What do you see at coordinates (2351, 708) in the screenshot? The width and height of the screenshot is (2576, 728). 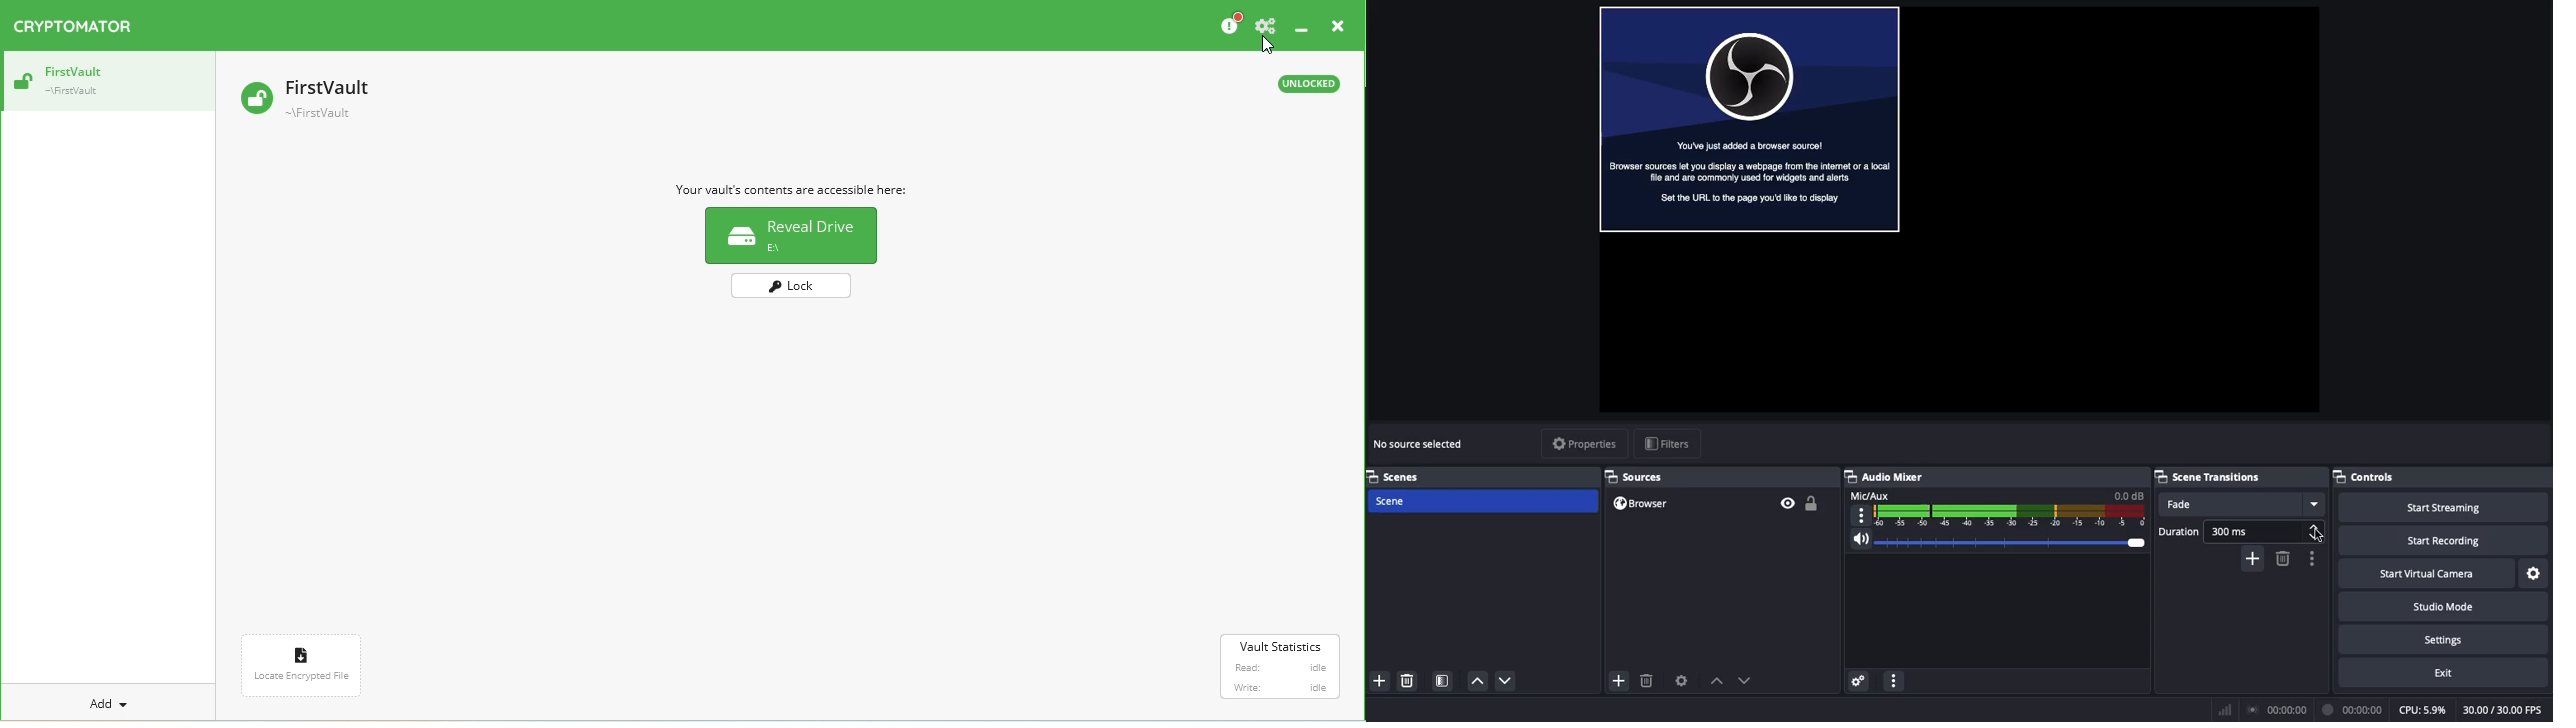 I see `broadcast` at bounding box center [2351, 708].